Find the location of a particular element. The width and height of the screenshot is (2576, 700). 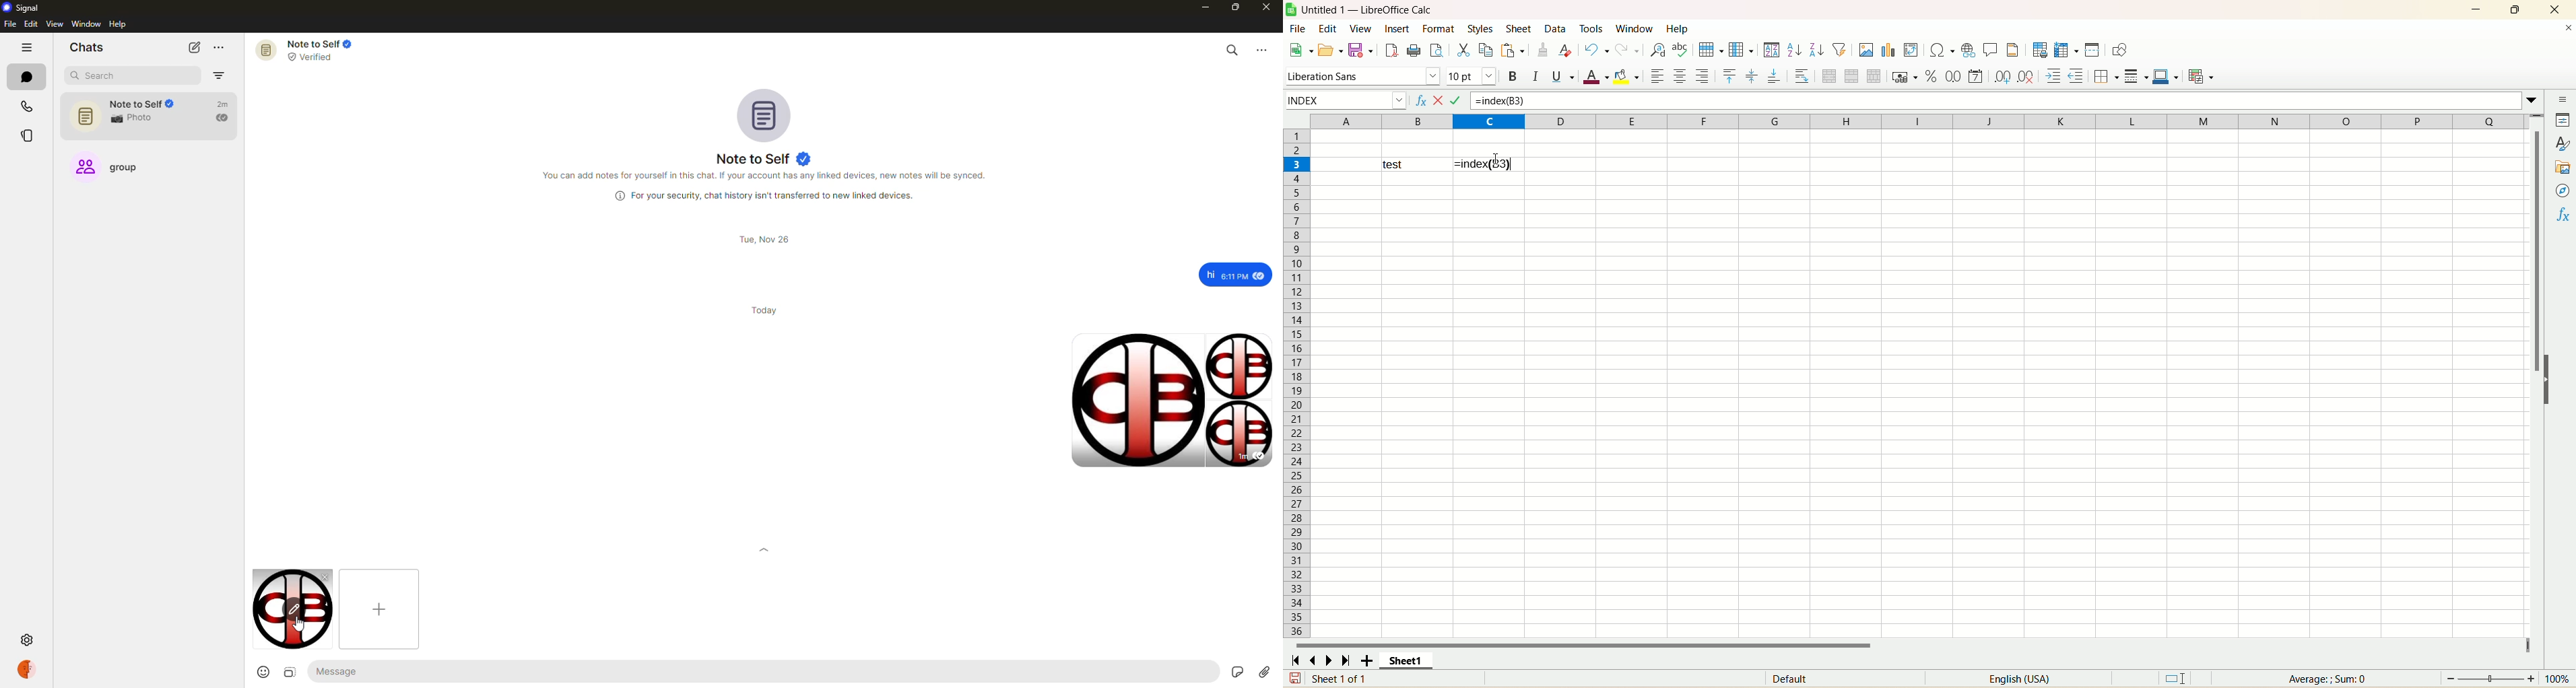

horizontal scroll bar is located at coordinates (1910, 644).